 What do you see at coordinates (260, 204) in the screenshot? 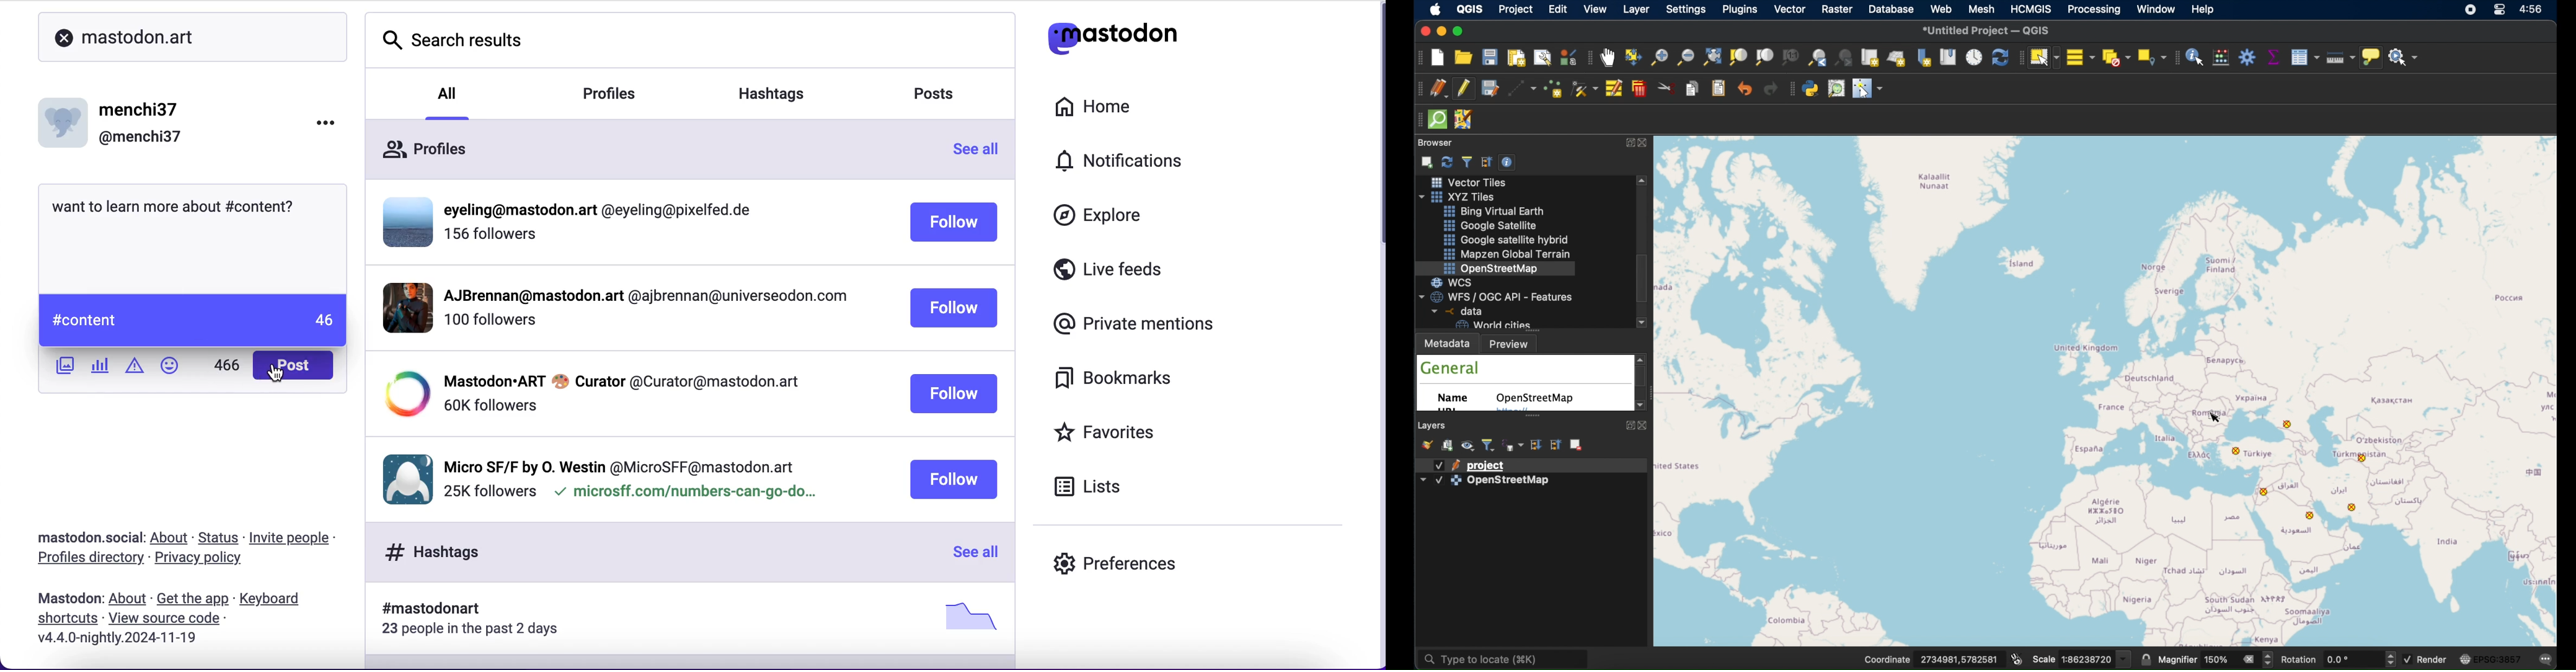
I see `#content` at bounding box center [260, 204].